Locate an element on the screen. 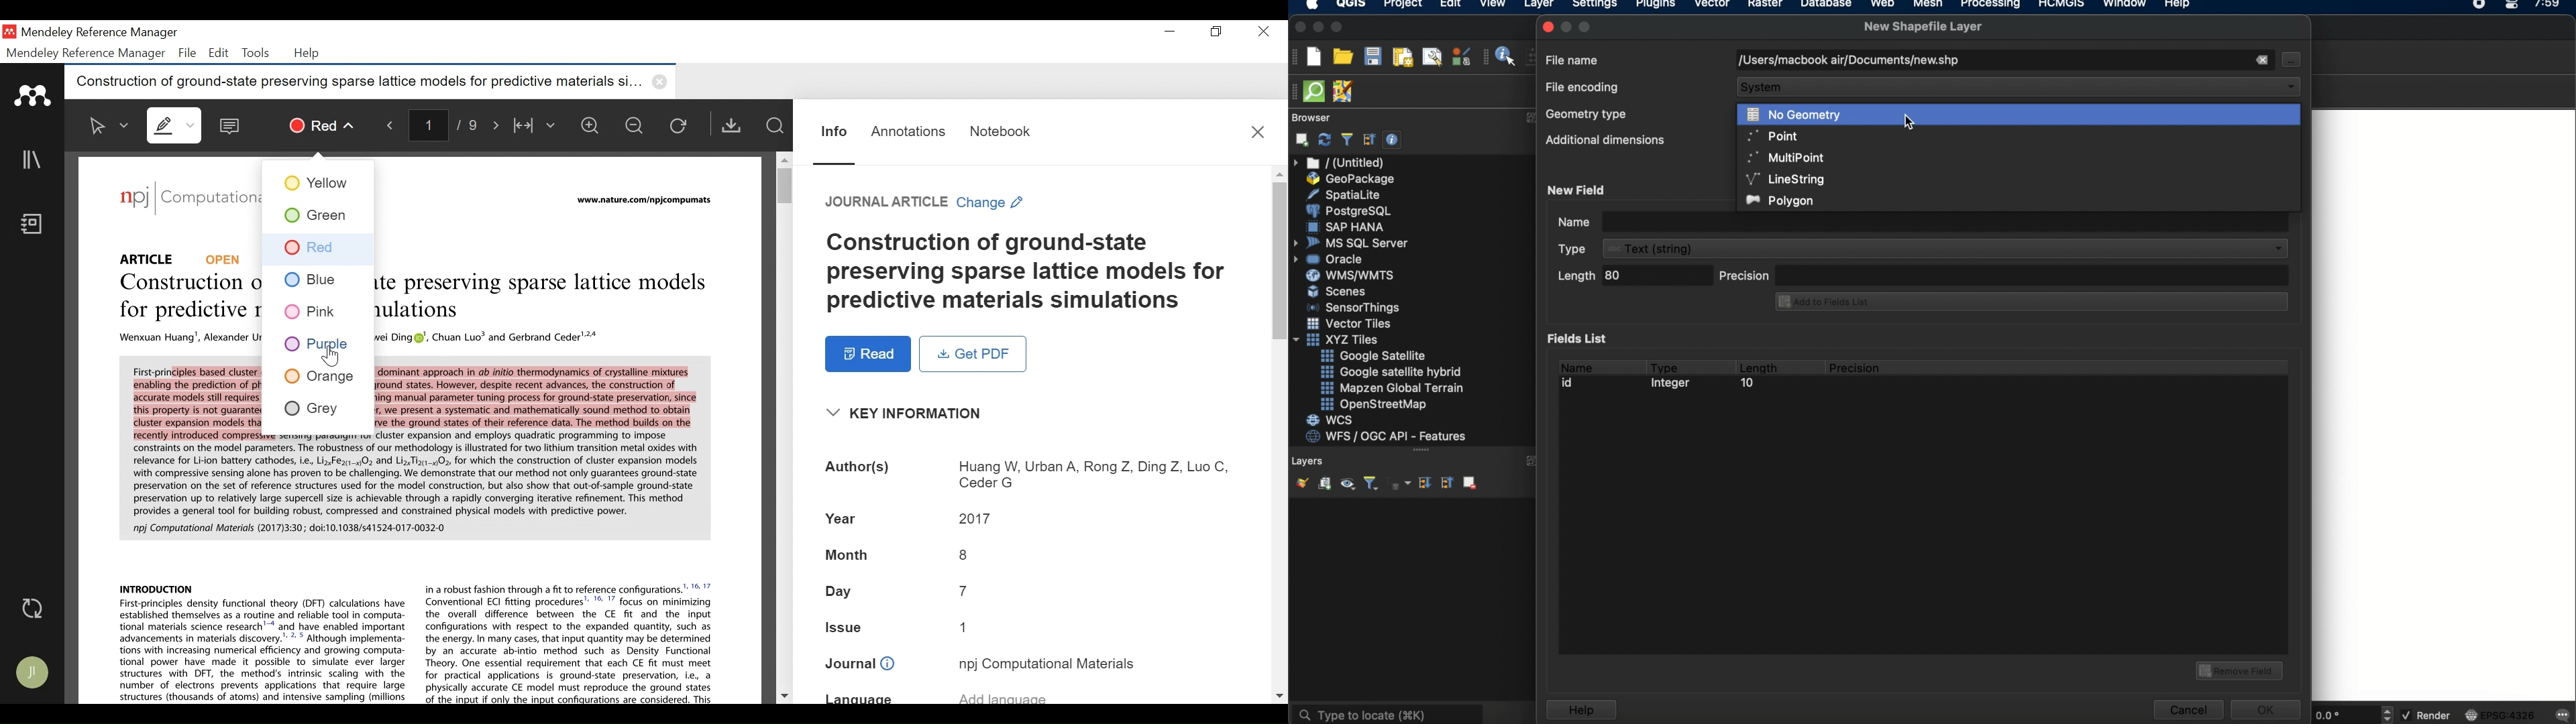  refresh is located at coordinates (1325, 140).